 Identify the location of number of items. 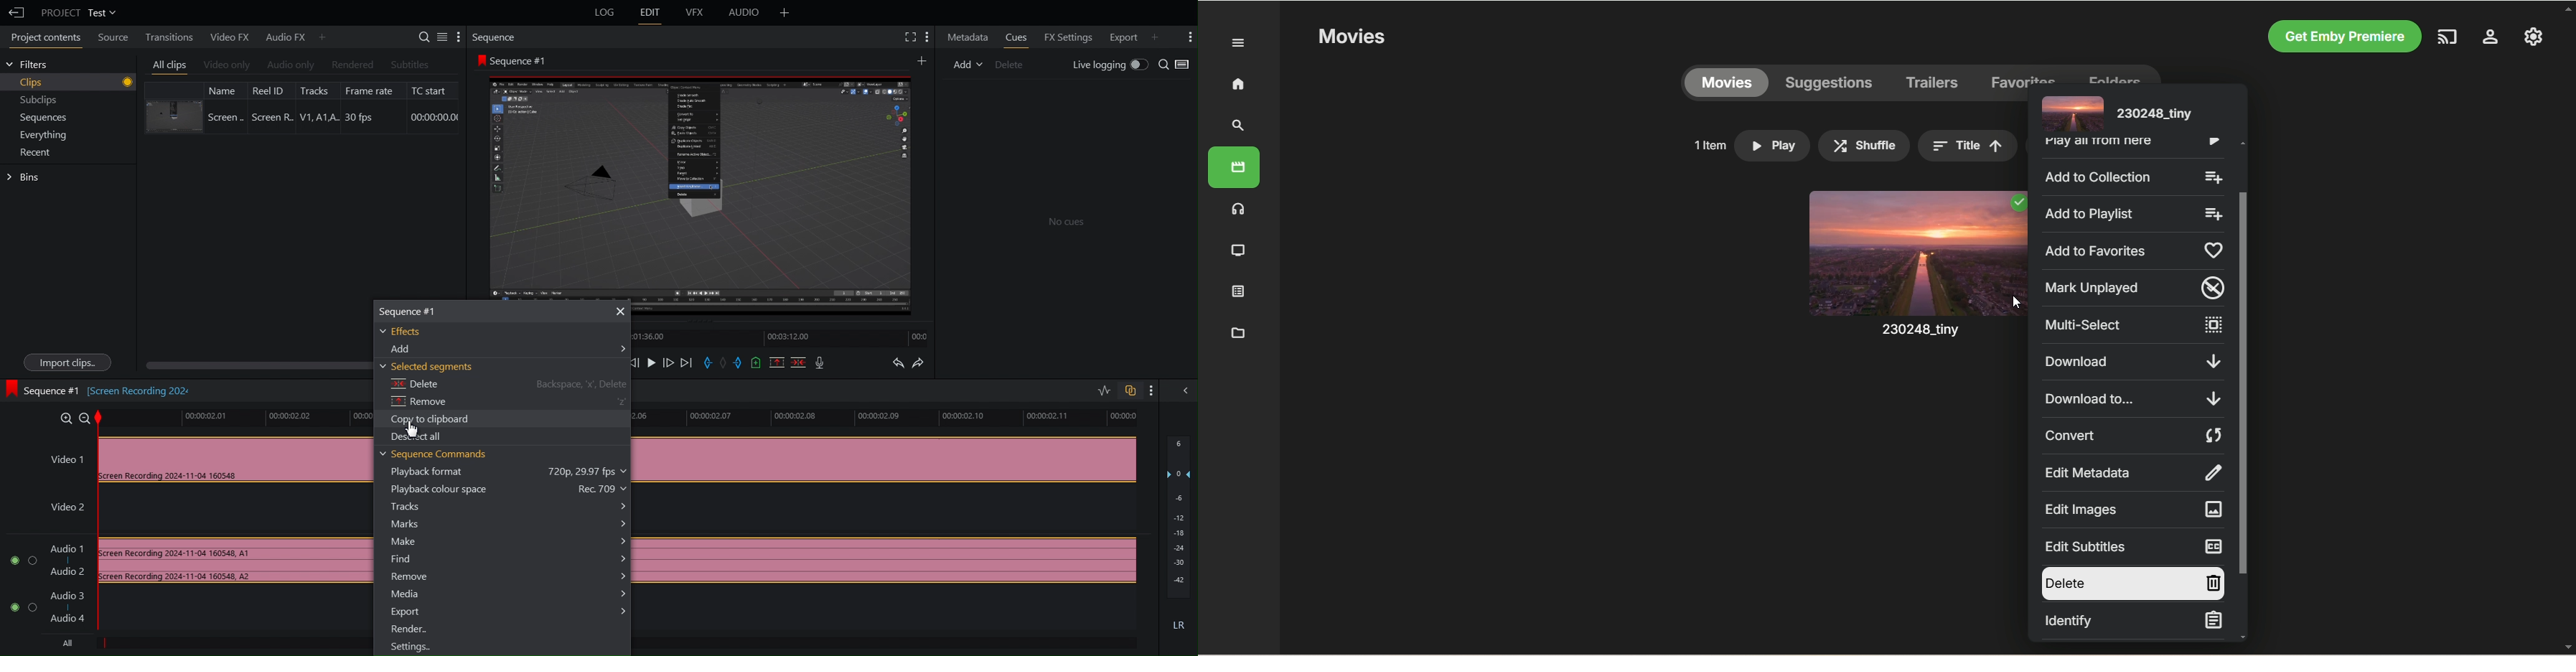
(1709, 145).